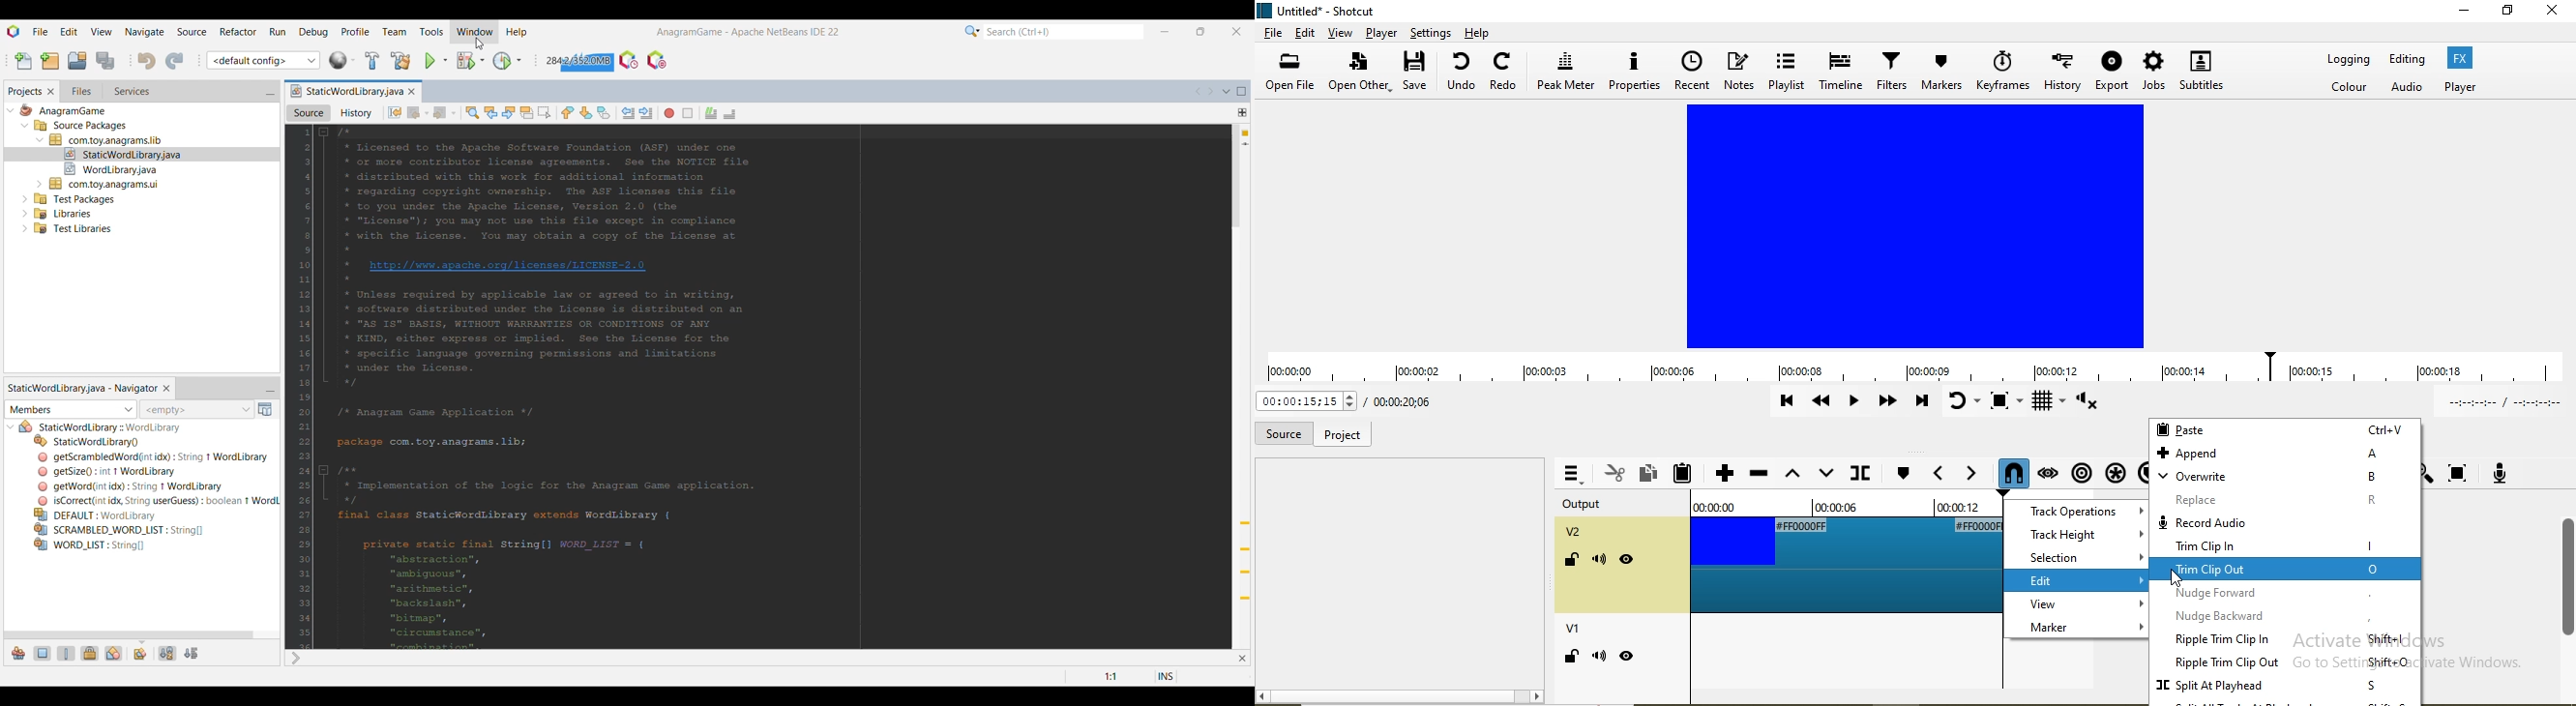 This screenshot has height=728, width=2576. What do you see at coordinates (629, 113) in the screenshot?
I see `Shift line left` at bounding box center [629, 113].